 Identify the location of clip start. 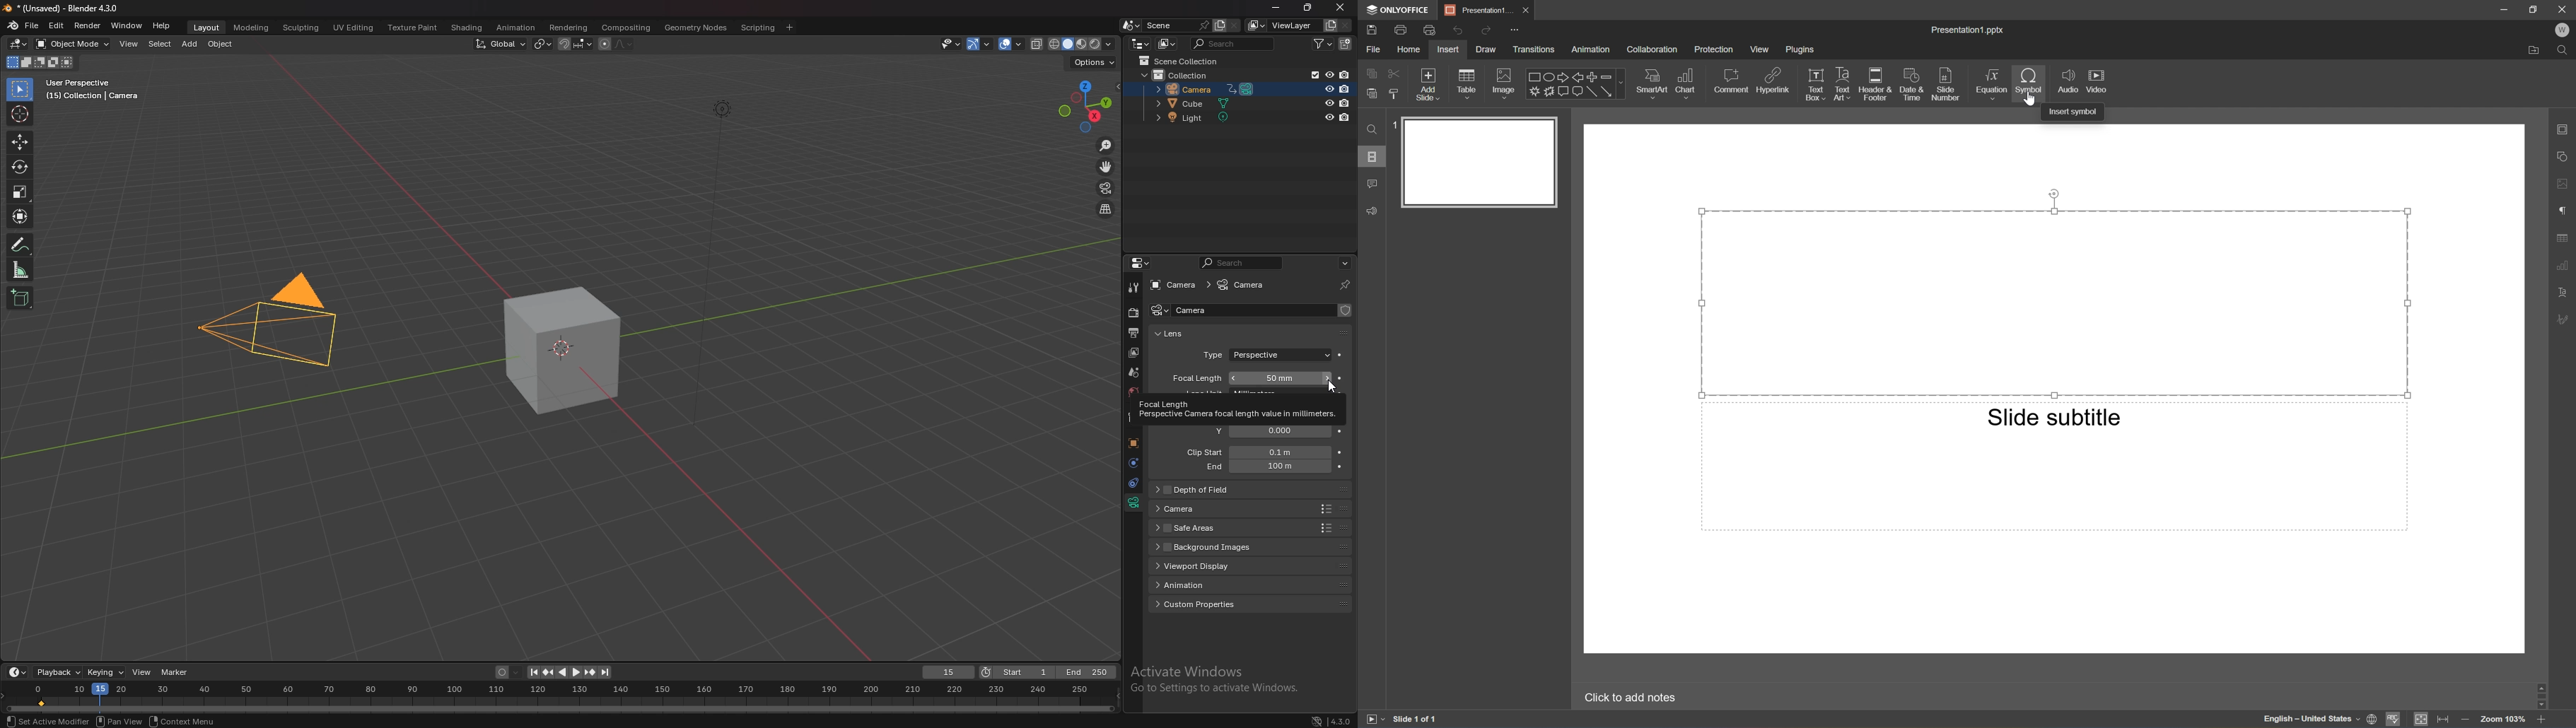
(1254, 452).